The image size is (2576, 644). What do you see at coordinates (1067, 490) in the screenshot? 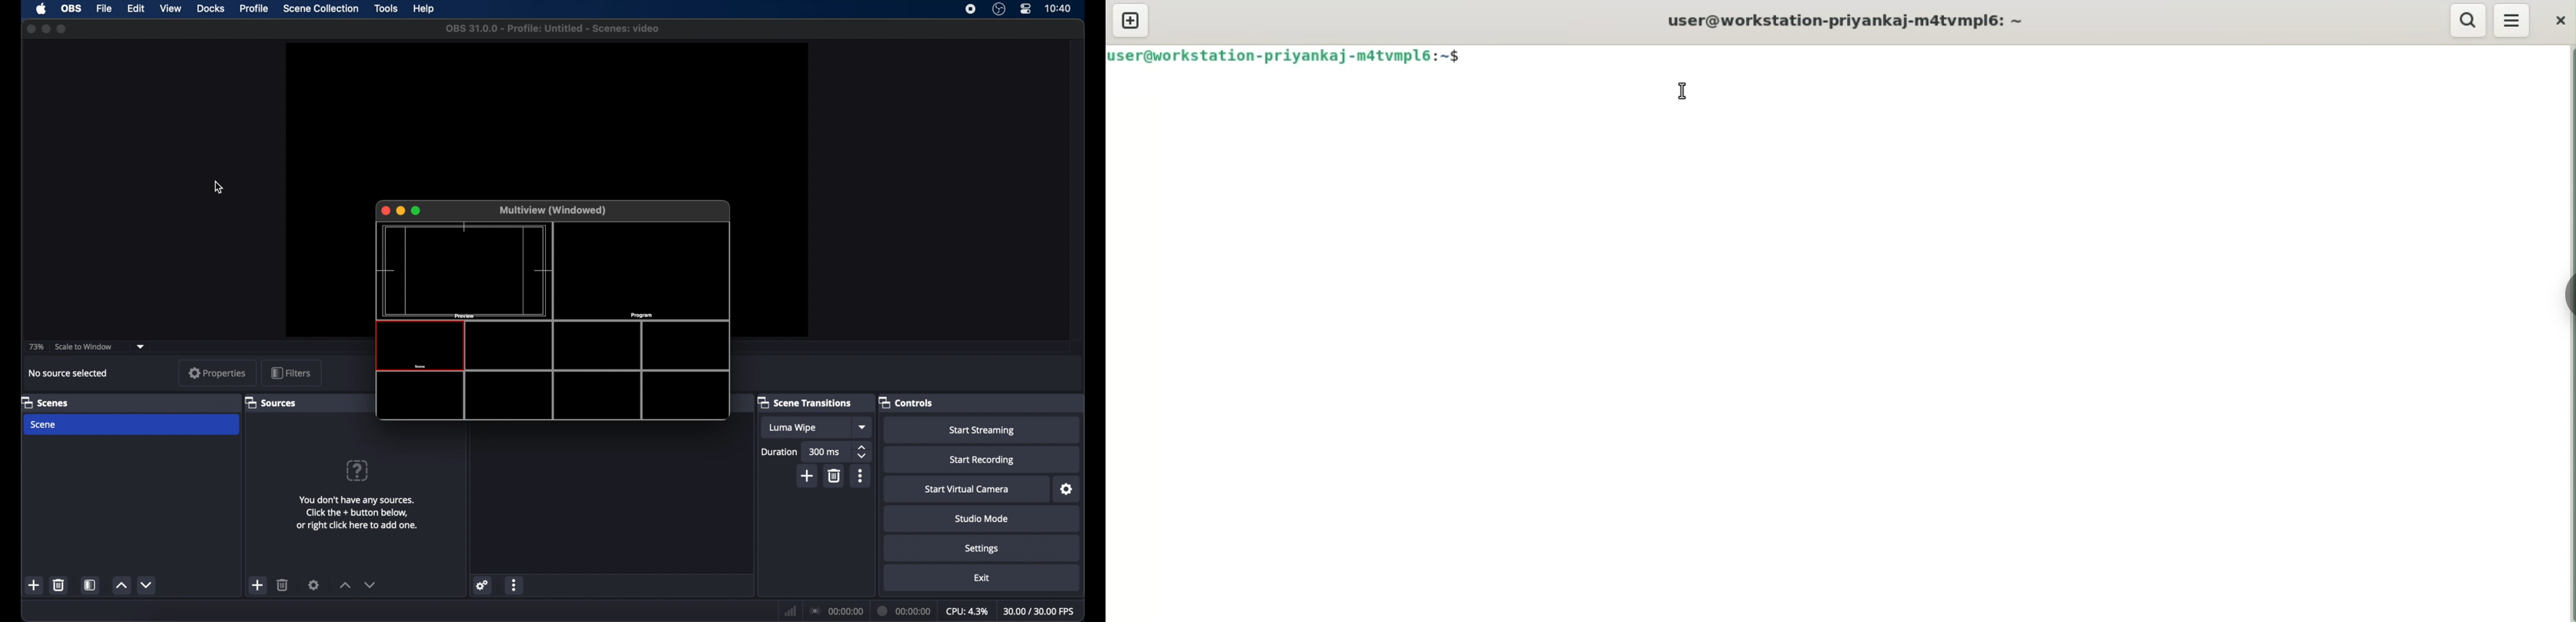
I see `settings` at bounding box center [1067, 490].